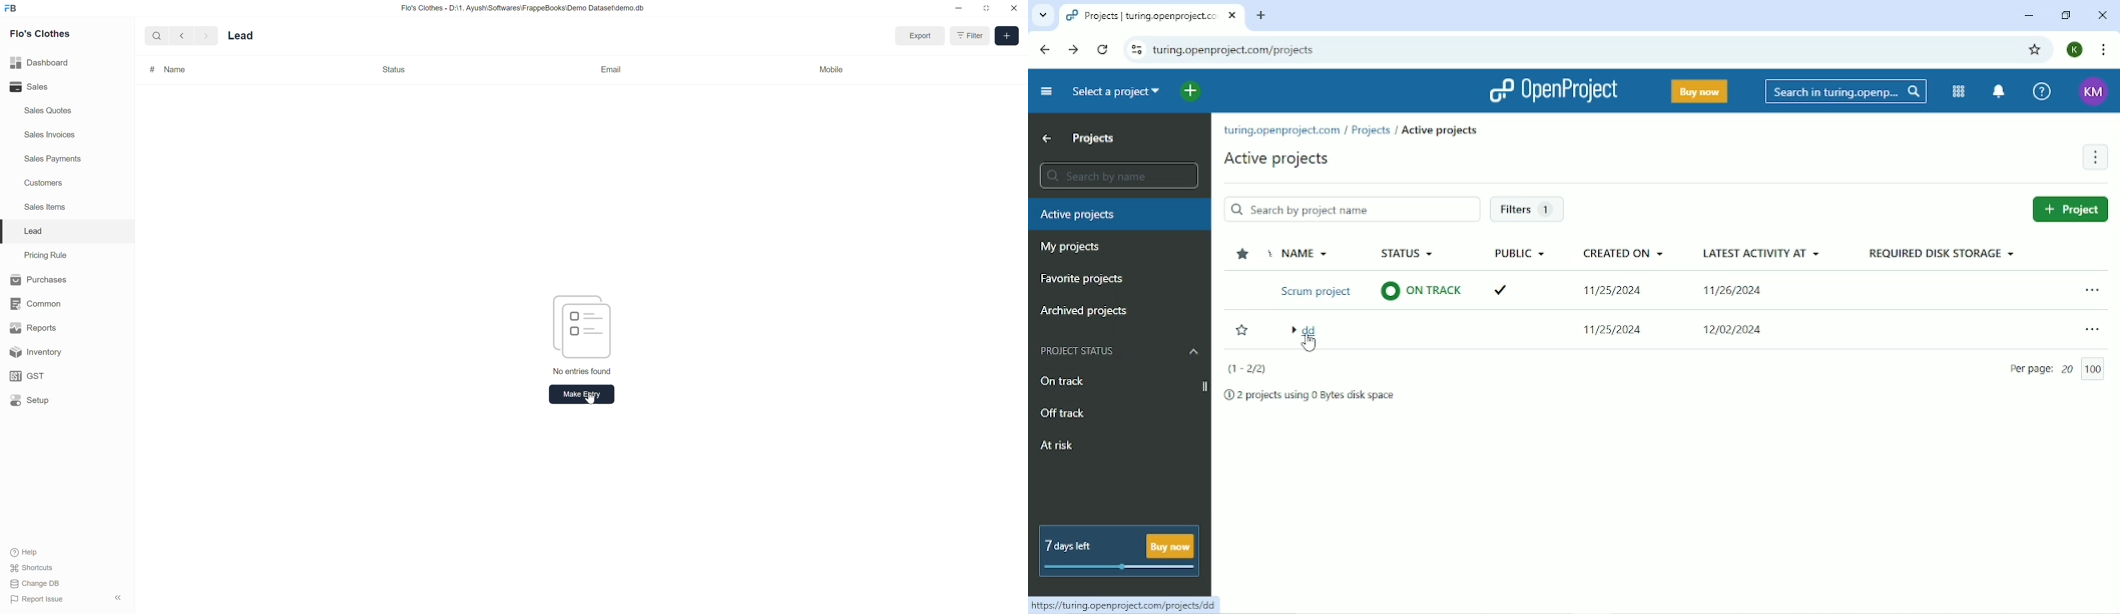 Image resolution: width=2128 pixels, height=616 pixels. Describe the element at coordinates (39, 63) in the screenshot. I see `Dashboard` at that location.